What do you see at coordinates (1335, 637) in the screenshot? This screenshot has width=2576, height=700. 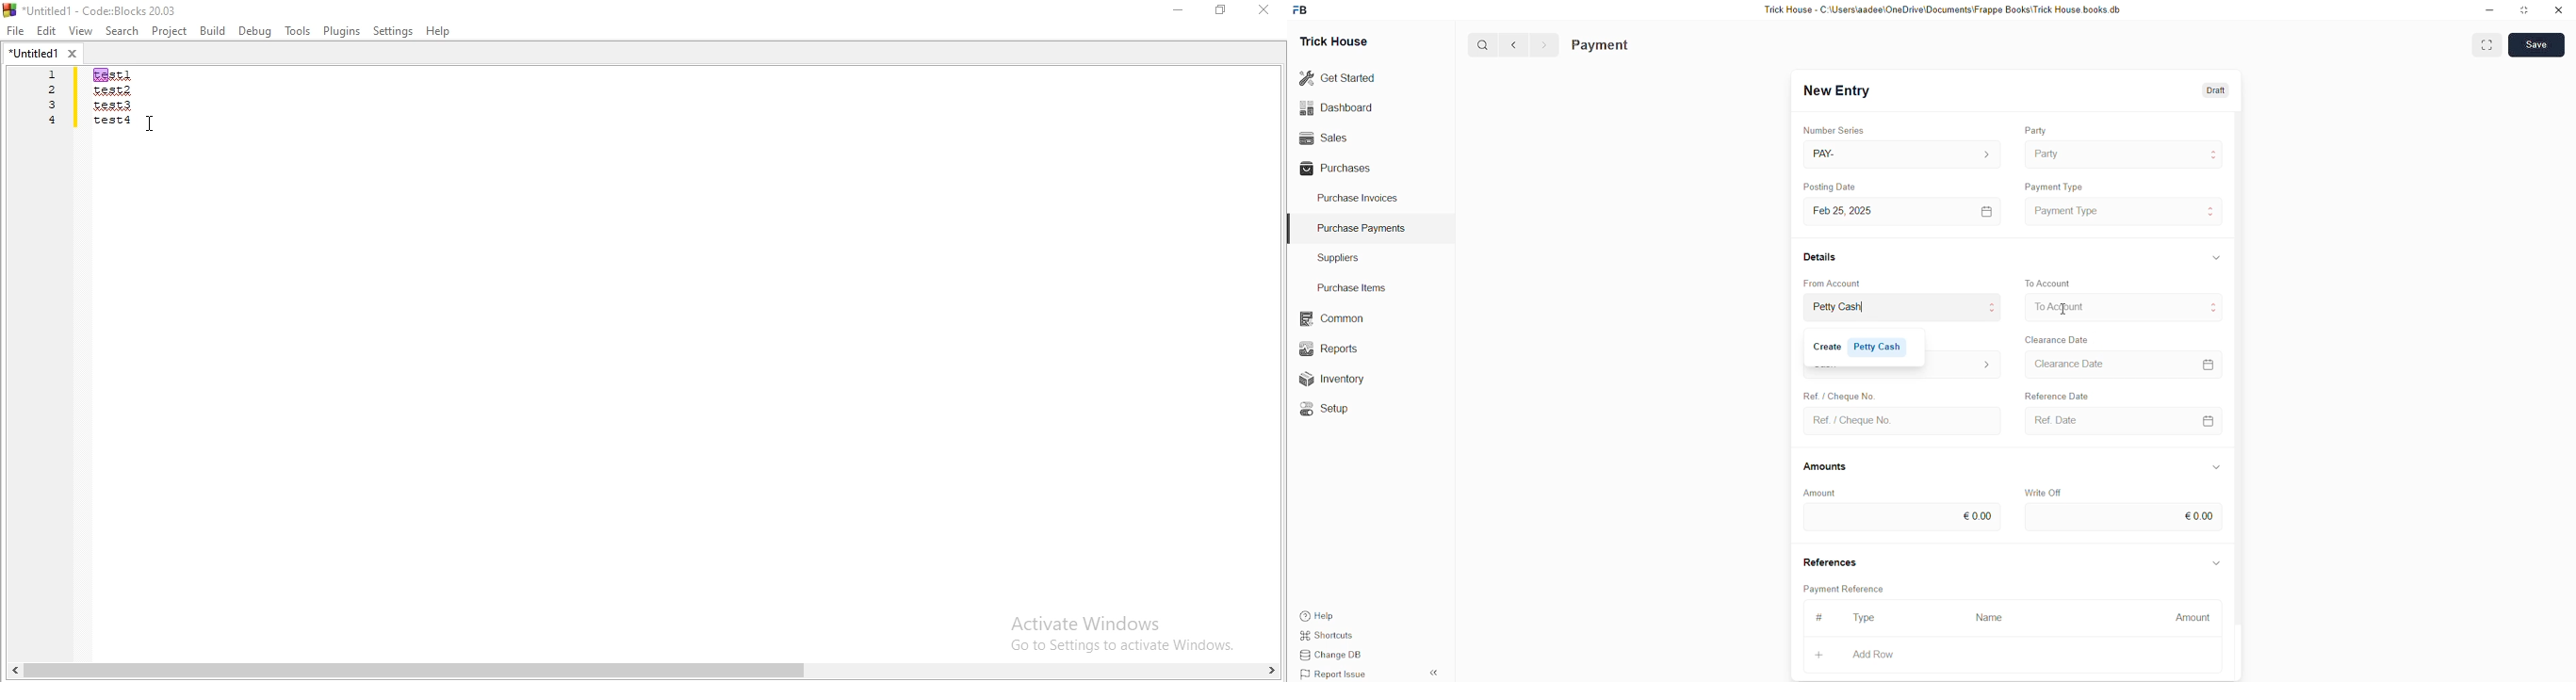 I see `Shortcuts` at bounding box center [1335, 637].